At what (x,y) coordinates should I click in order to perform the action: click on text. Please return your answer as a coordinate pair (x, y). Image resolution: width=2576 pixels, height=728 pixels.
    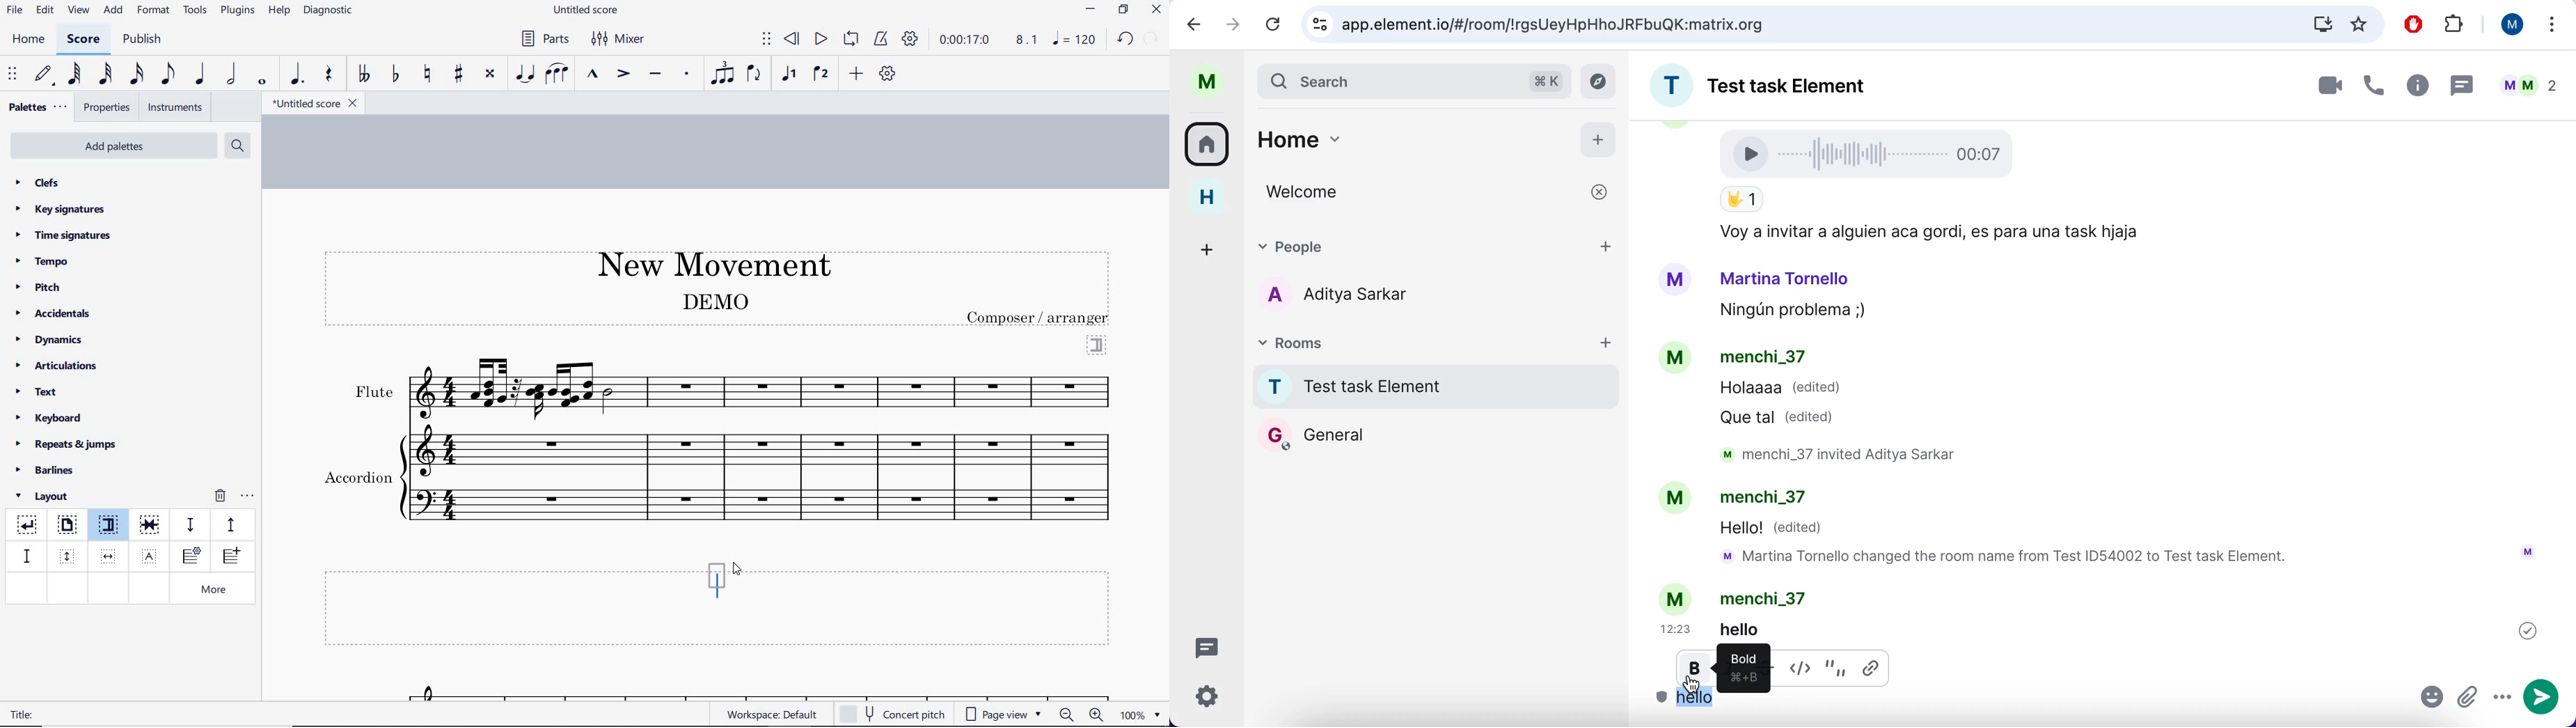
    Looking at the image, I should click on (38, 393).